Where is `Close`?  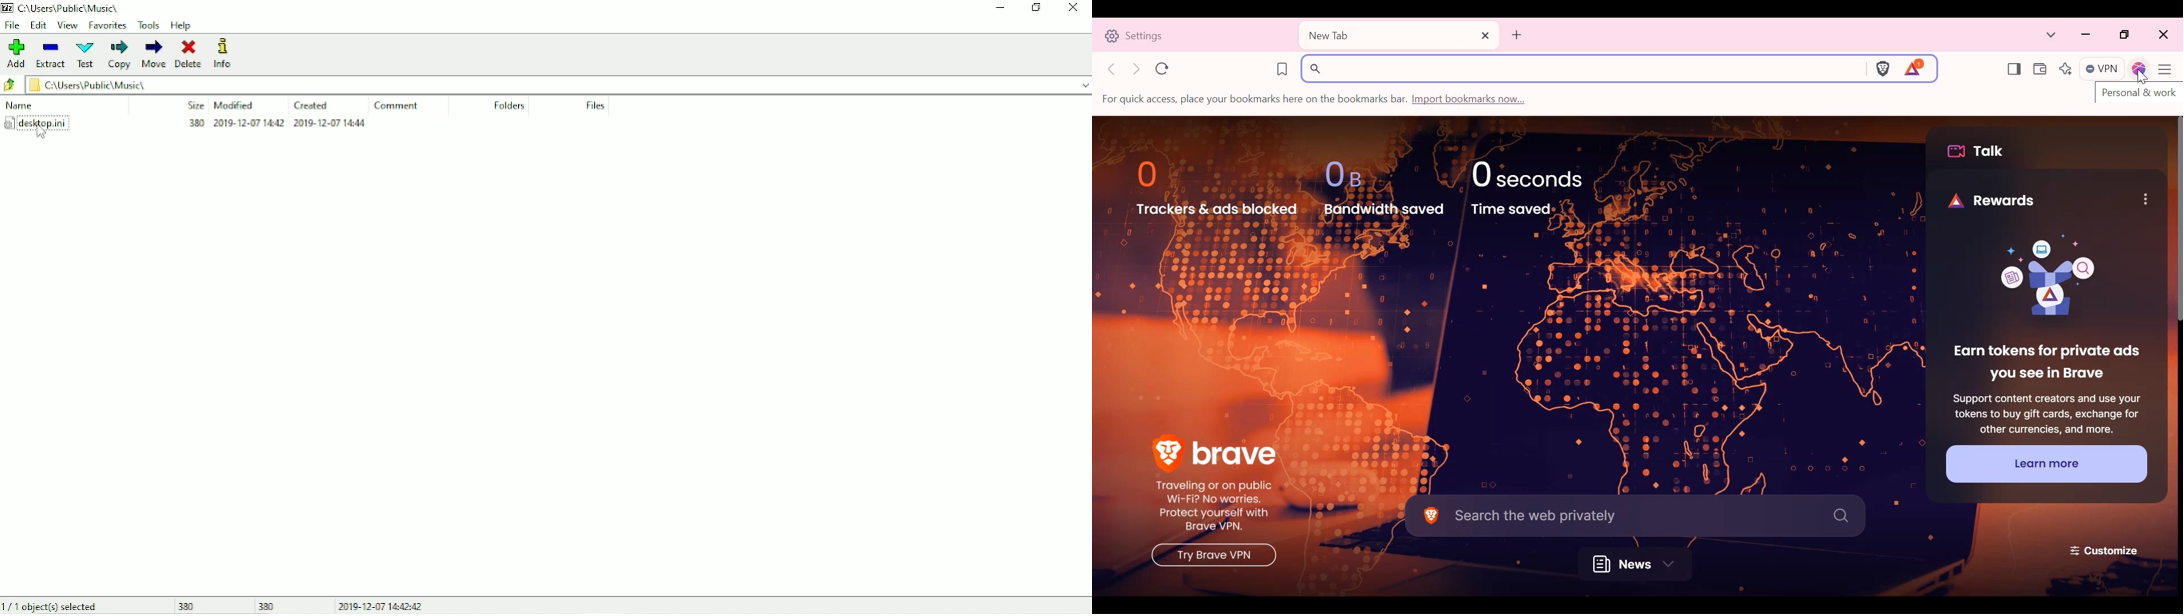
Close is located at coordinates (2163, 35).